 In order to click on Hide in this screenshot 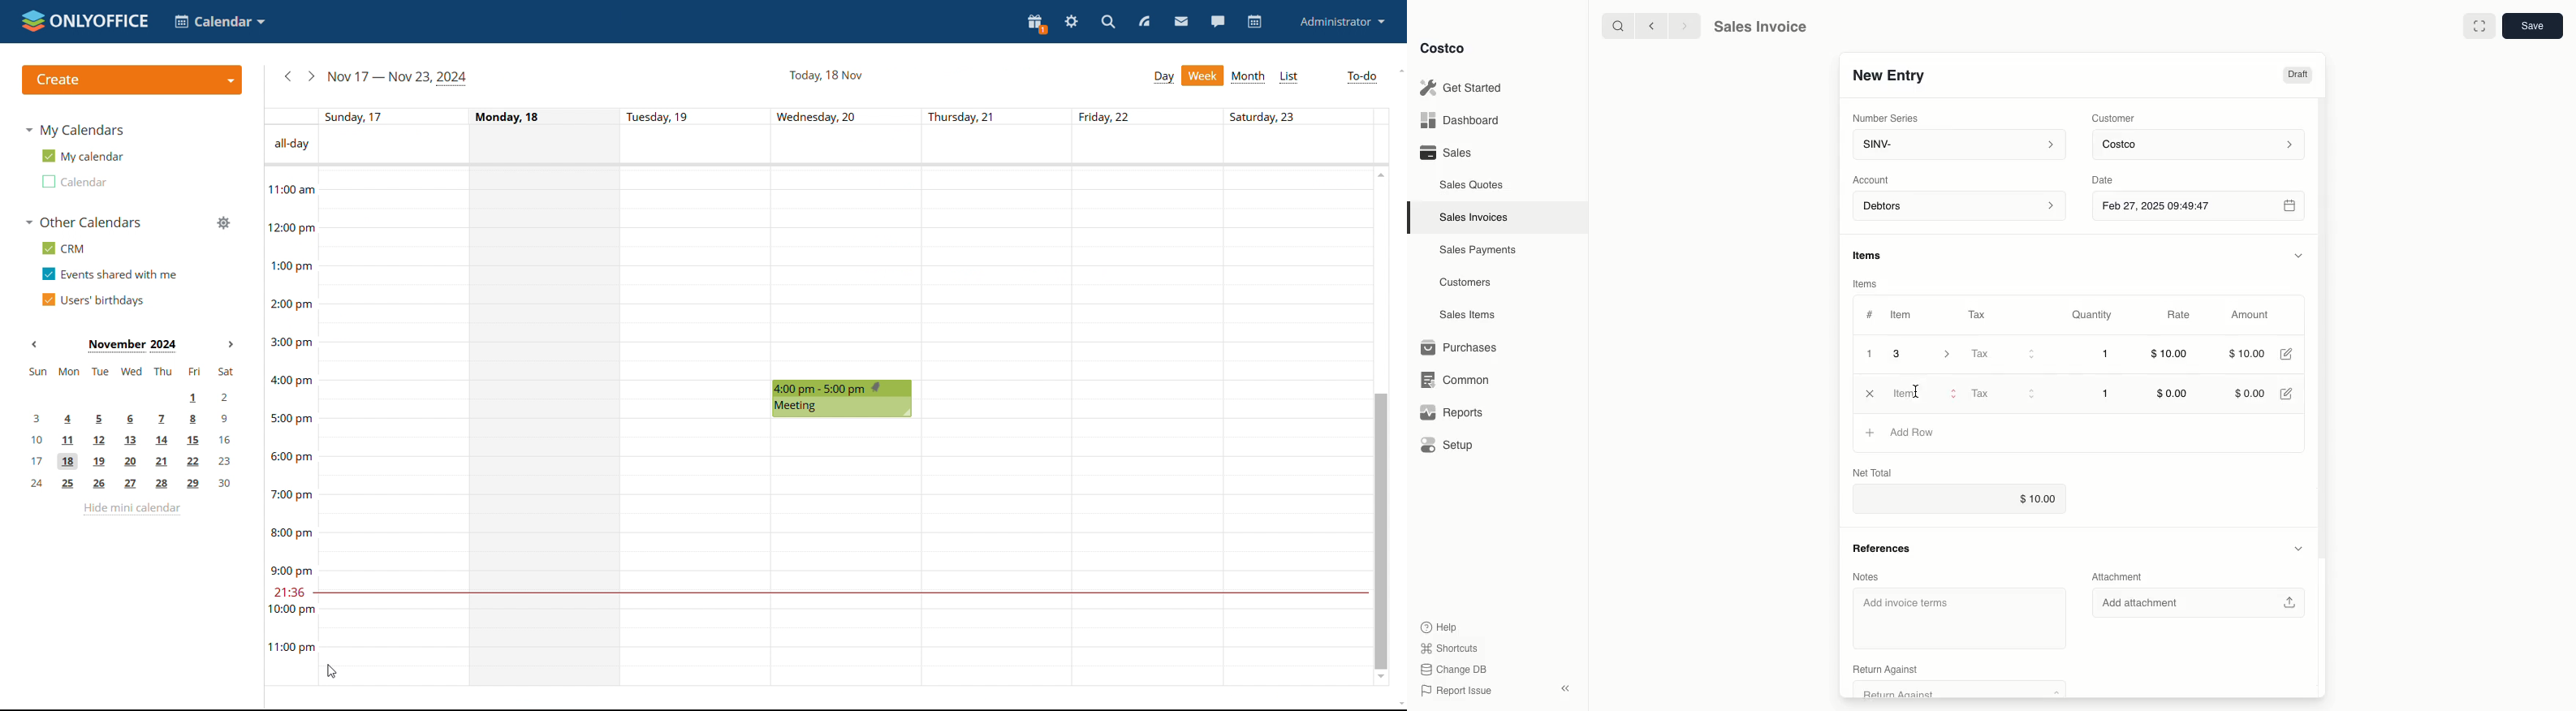, I will do `click(2298, 253)`.